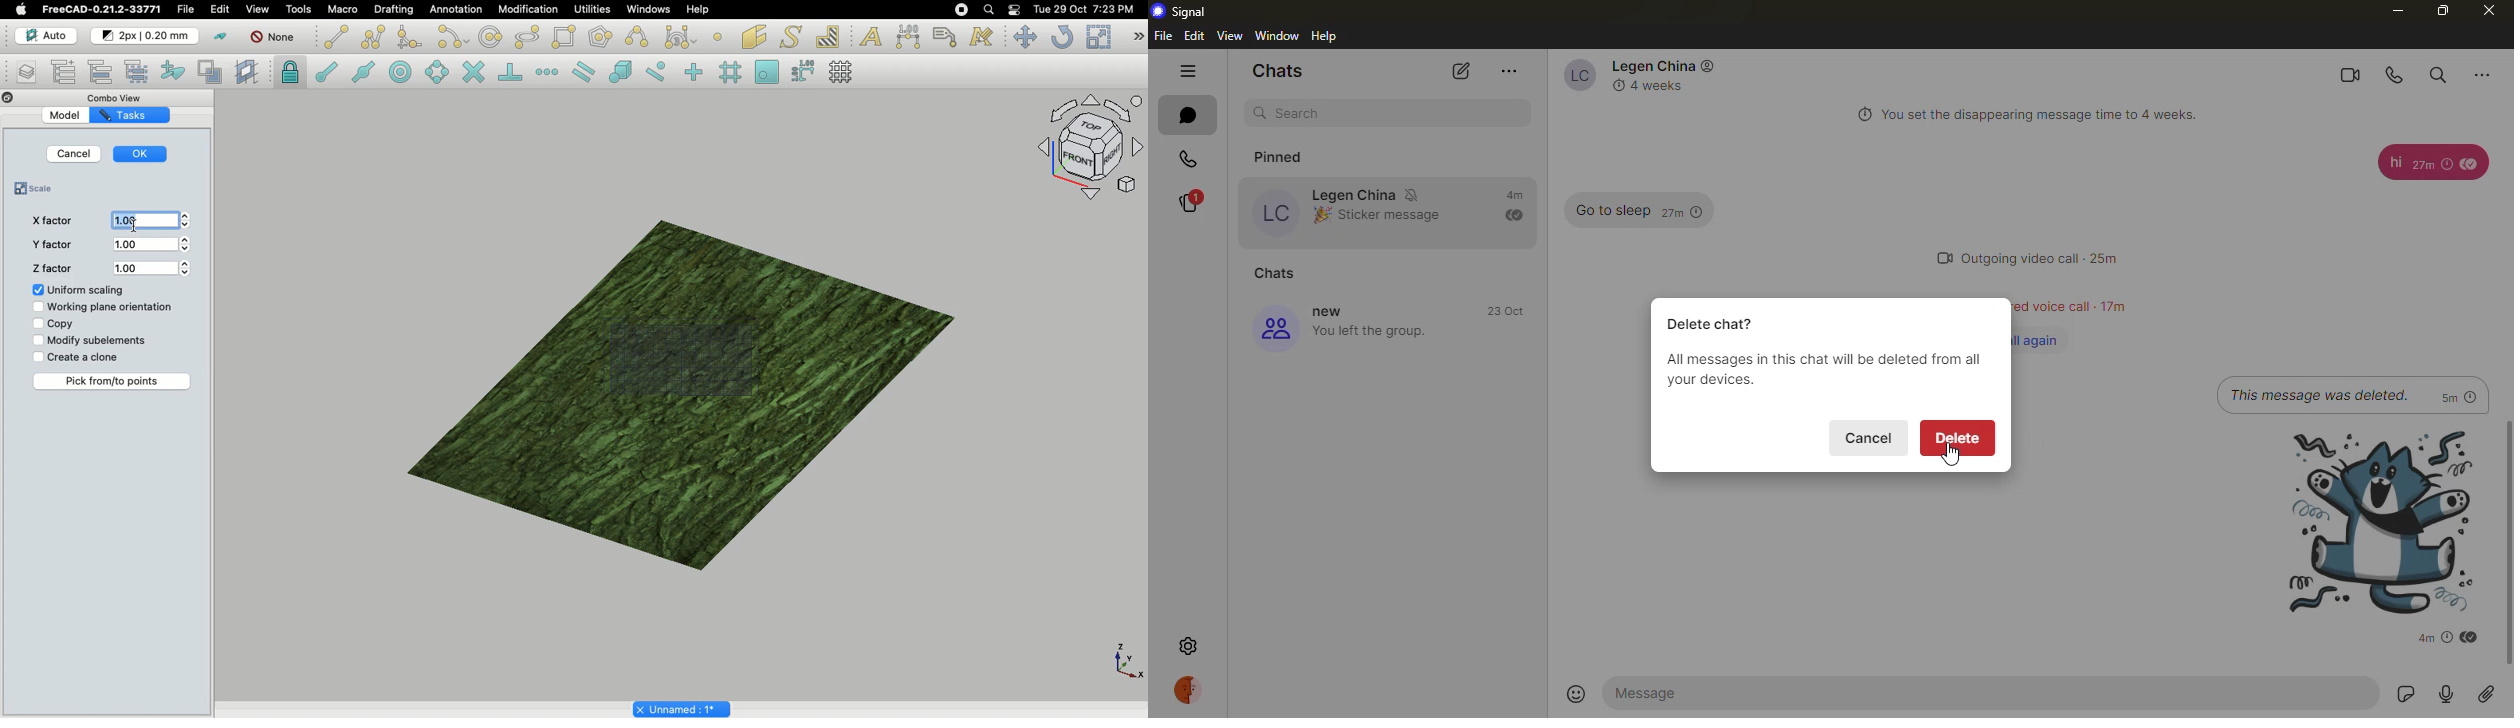  I want to click on Rectangle, so click(563, 37).